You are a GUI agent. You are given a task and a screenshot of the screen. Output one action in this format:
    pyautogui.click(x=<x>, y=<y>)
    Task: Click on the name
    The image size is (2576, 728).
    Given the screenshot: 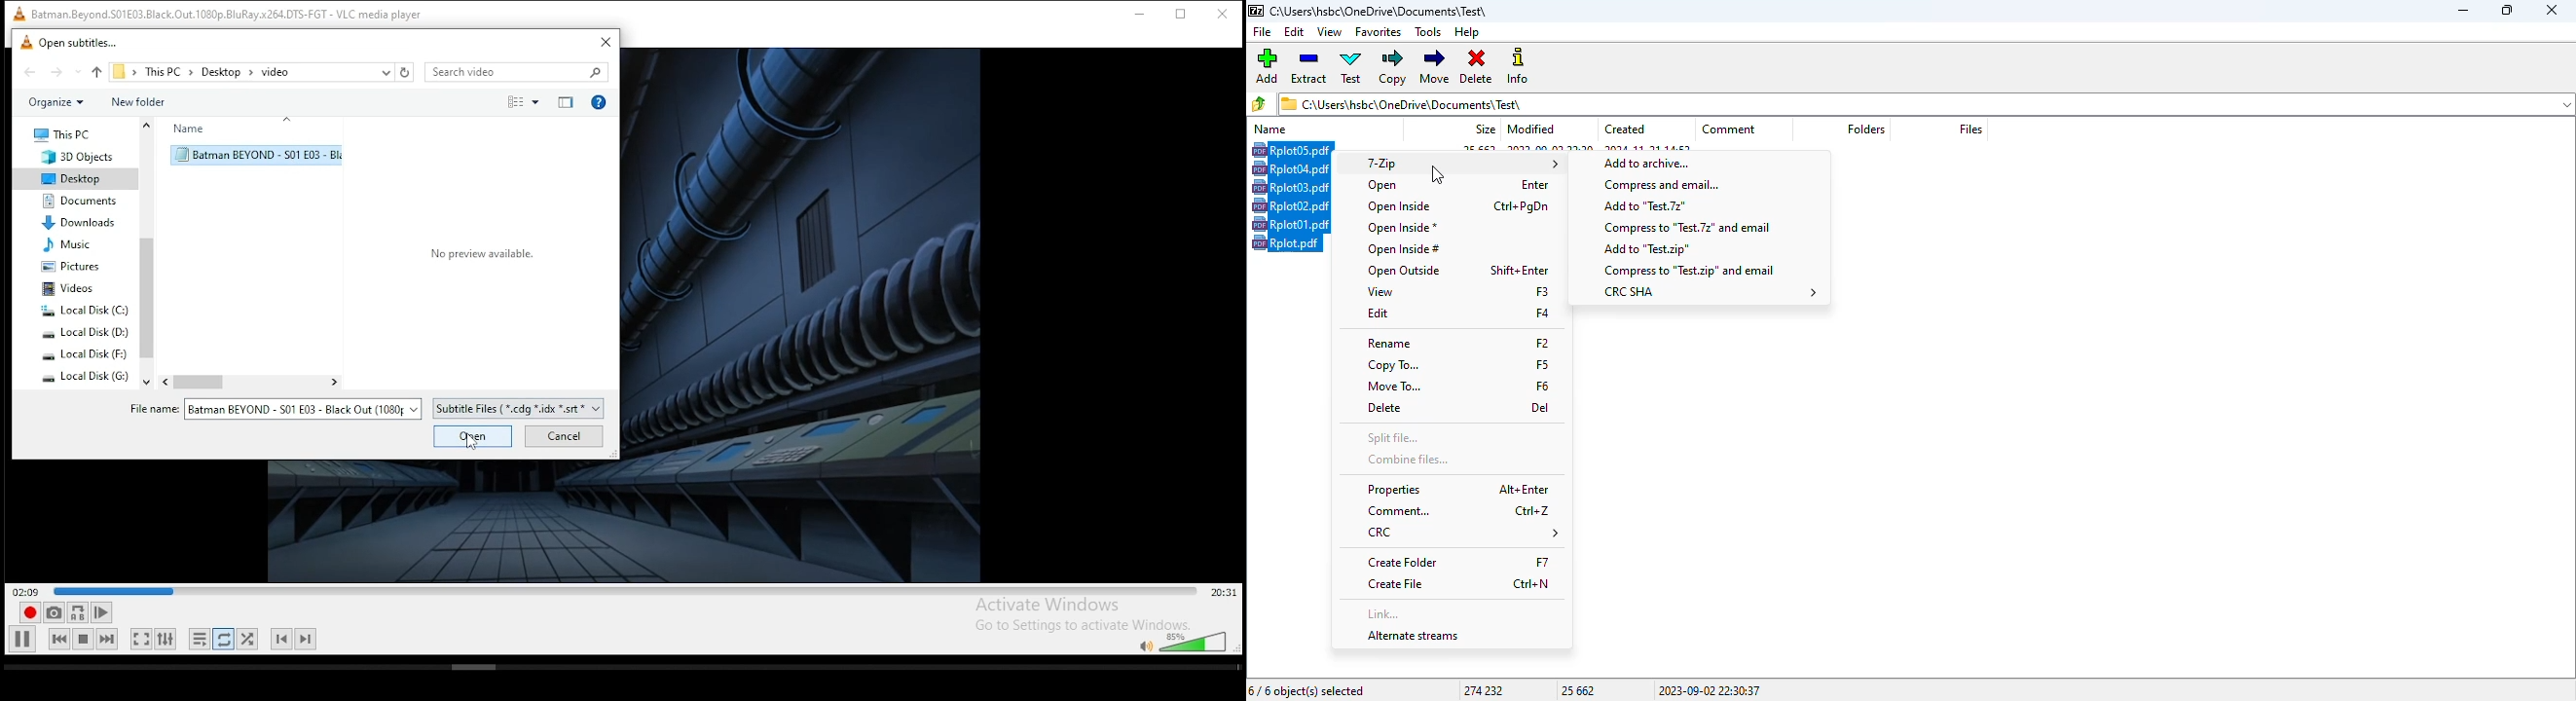 What is the action you would take?
    pyautogui.click(x=188, y=129)
    